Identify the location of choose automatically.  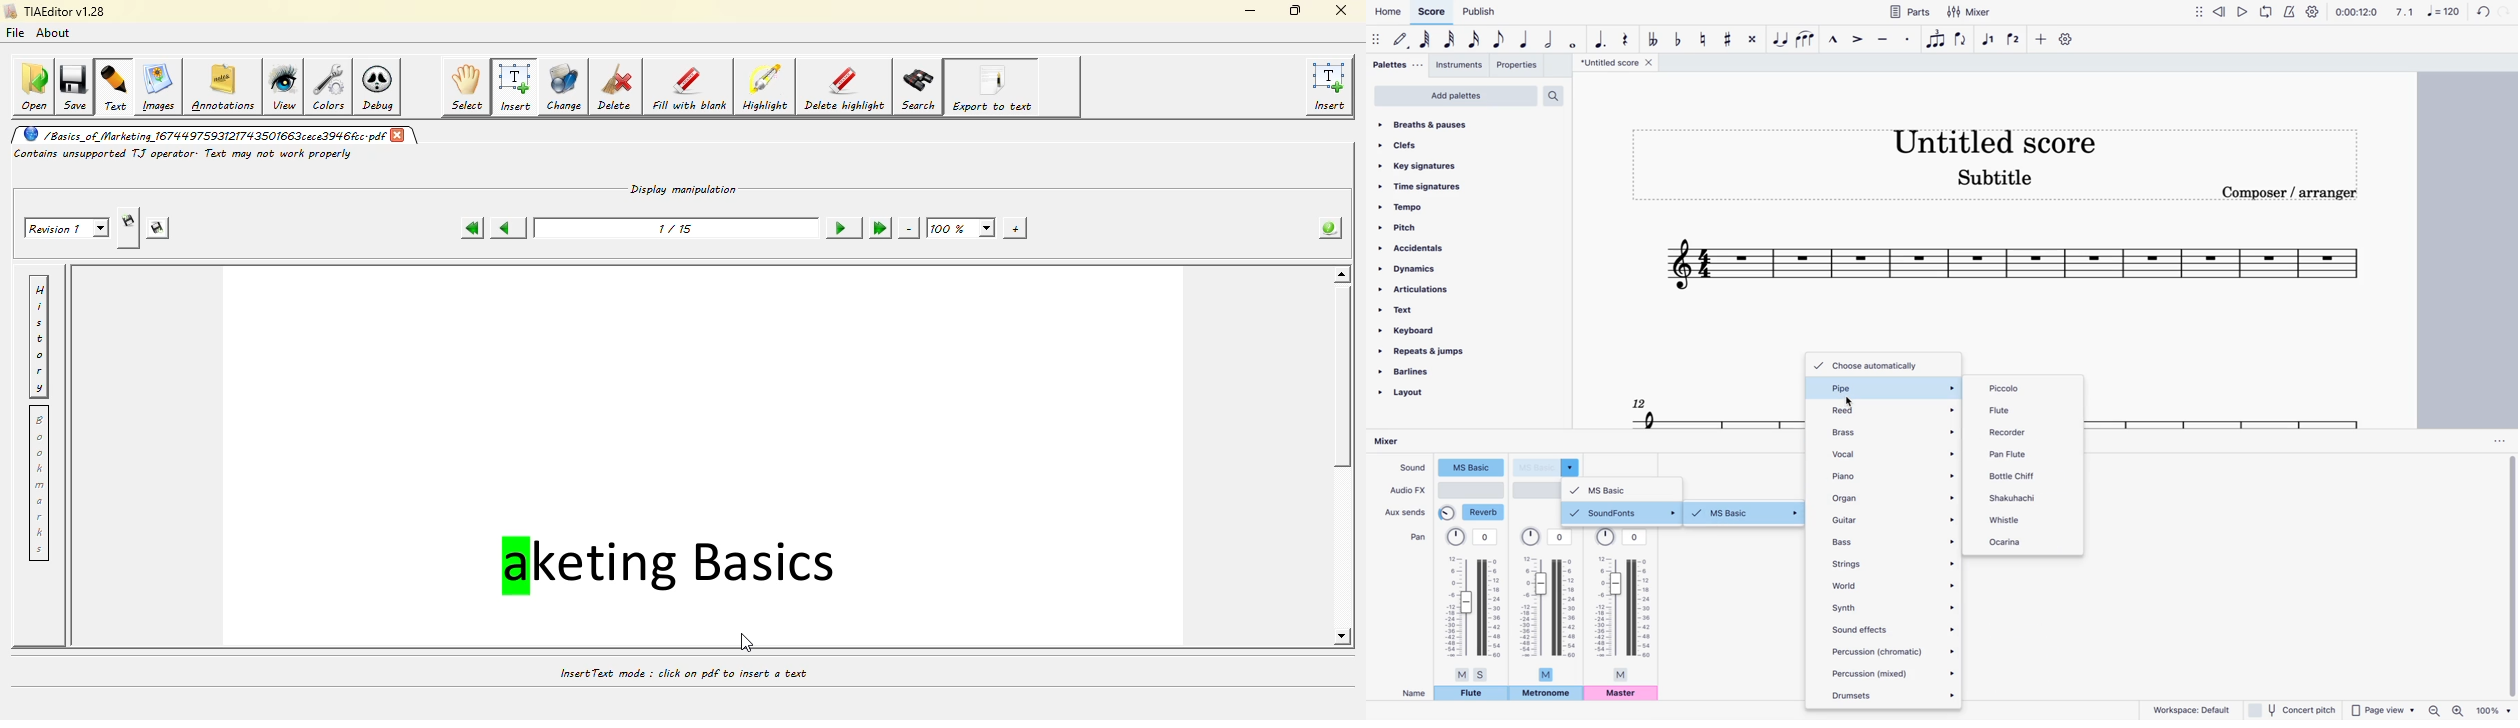
(1879, 364).